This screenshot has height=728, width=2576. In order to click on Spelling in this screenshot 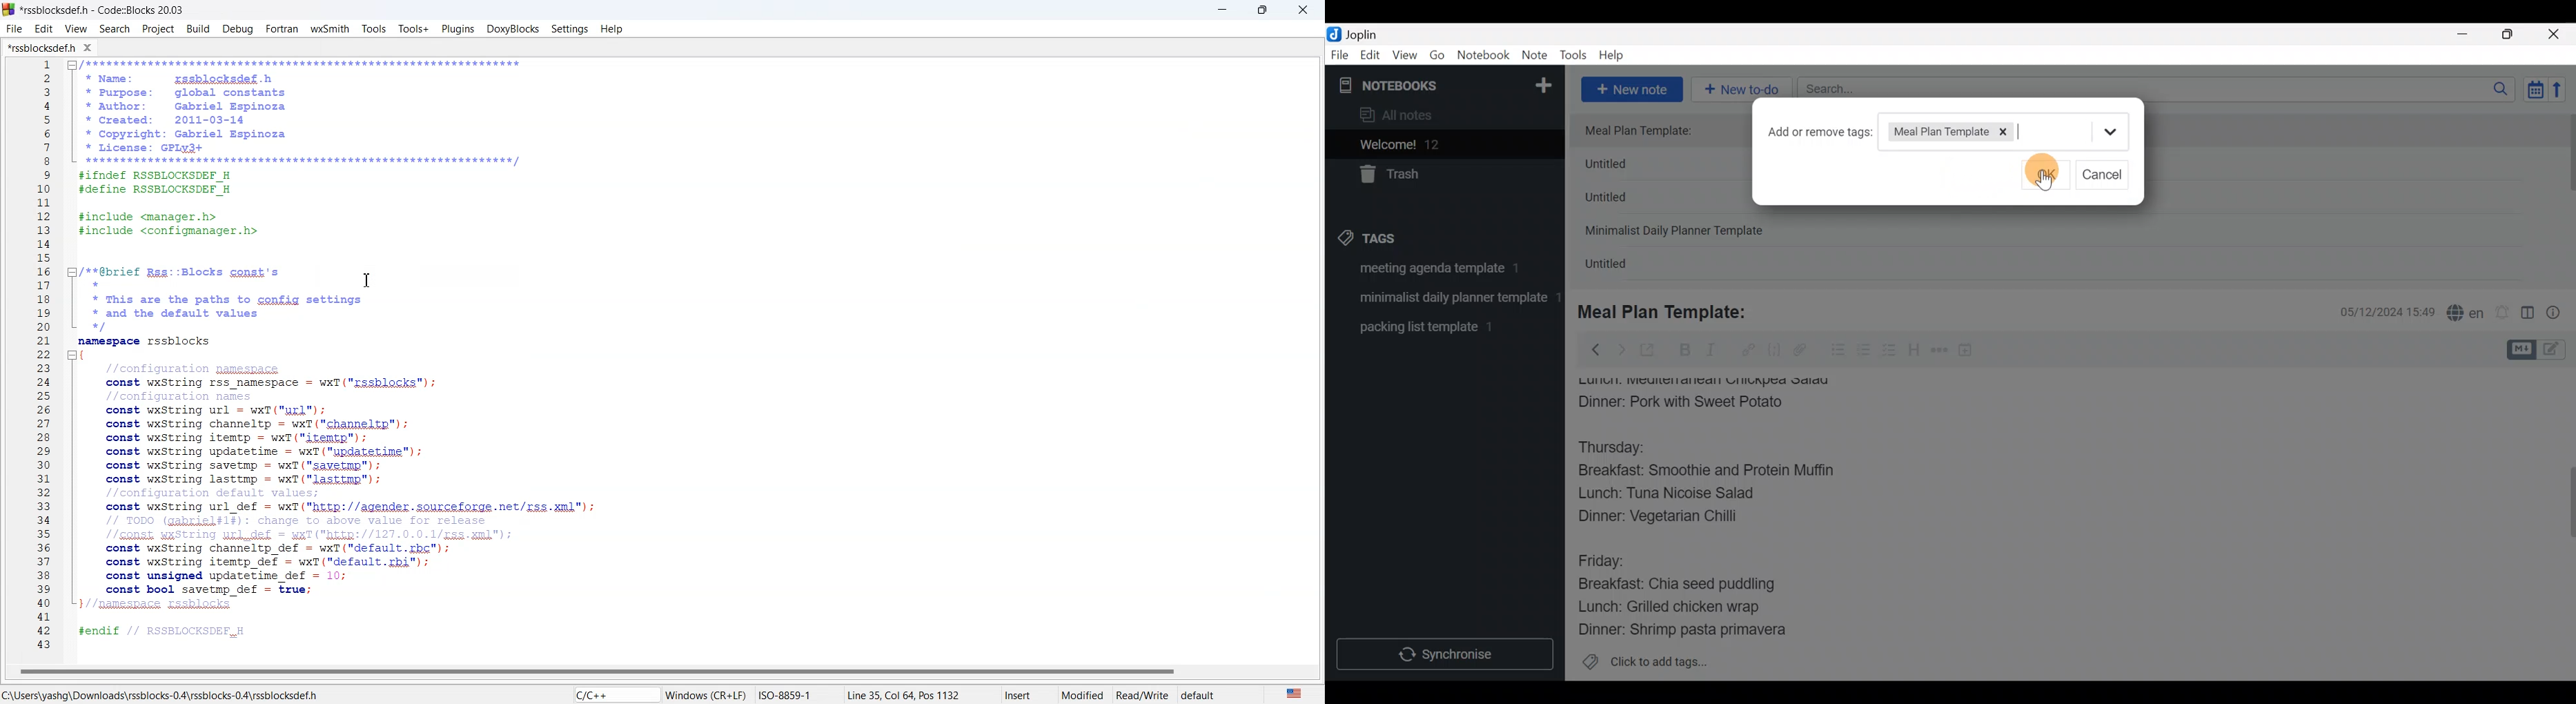, I will do `click(2466, 314)`.